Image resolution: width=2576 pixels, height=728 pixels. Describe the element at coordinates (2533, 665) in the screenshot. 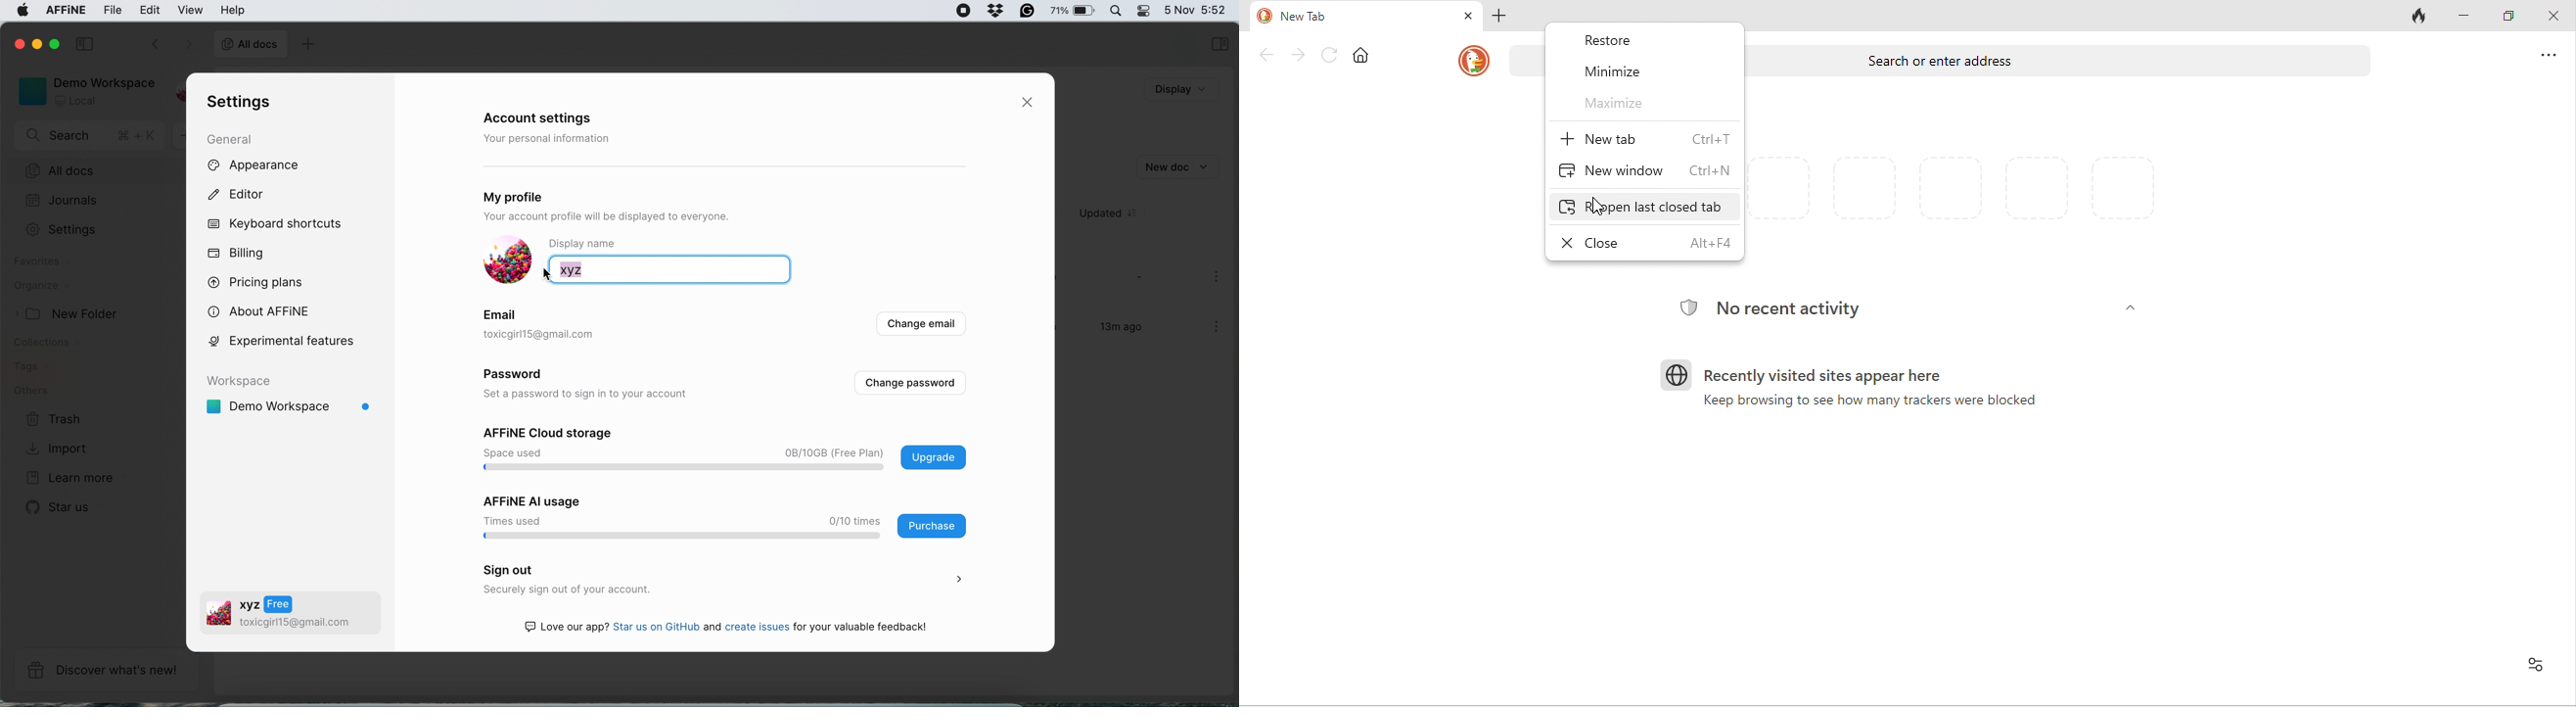

I see `recent activity and favorites` at that location.